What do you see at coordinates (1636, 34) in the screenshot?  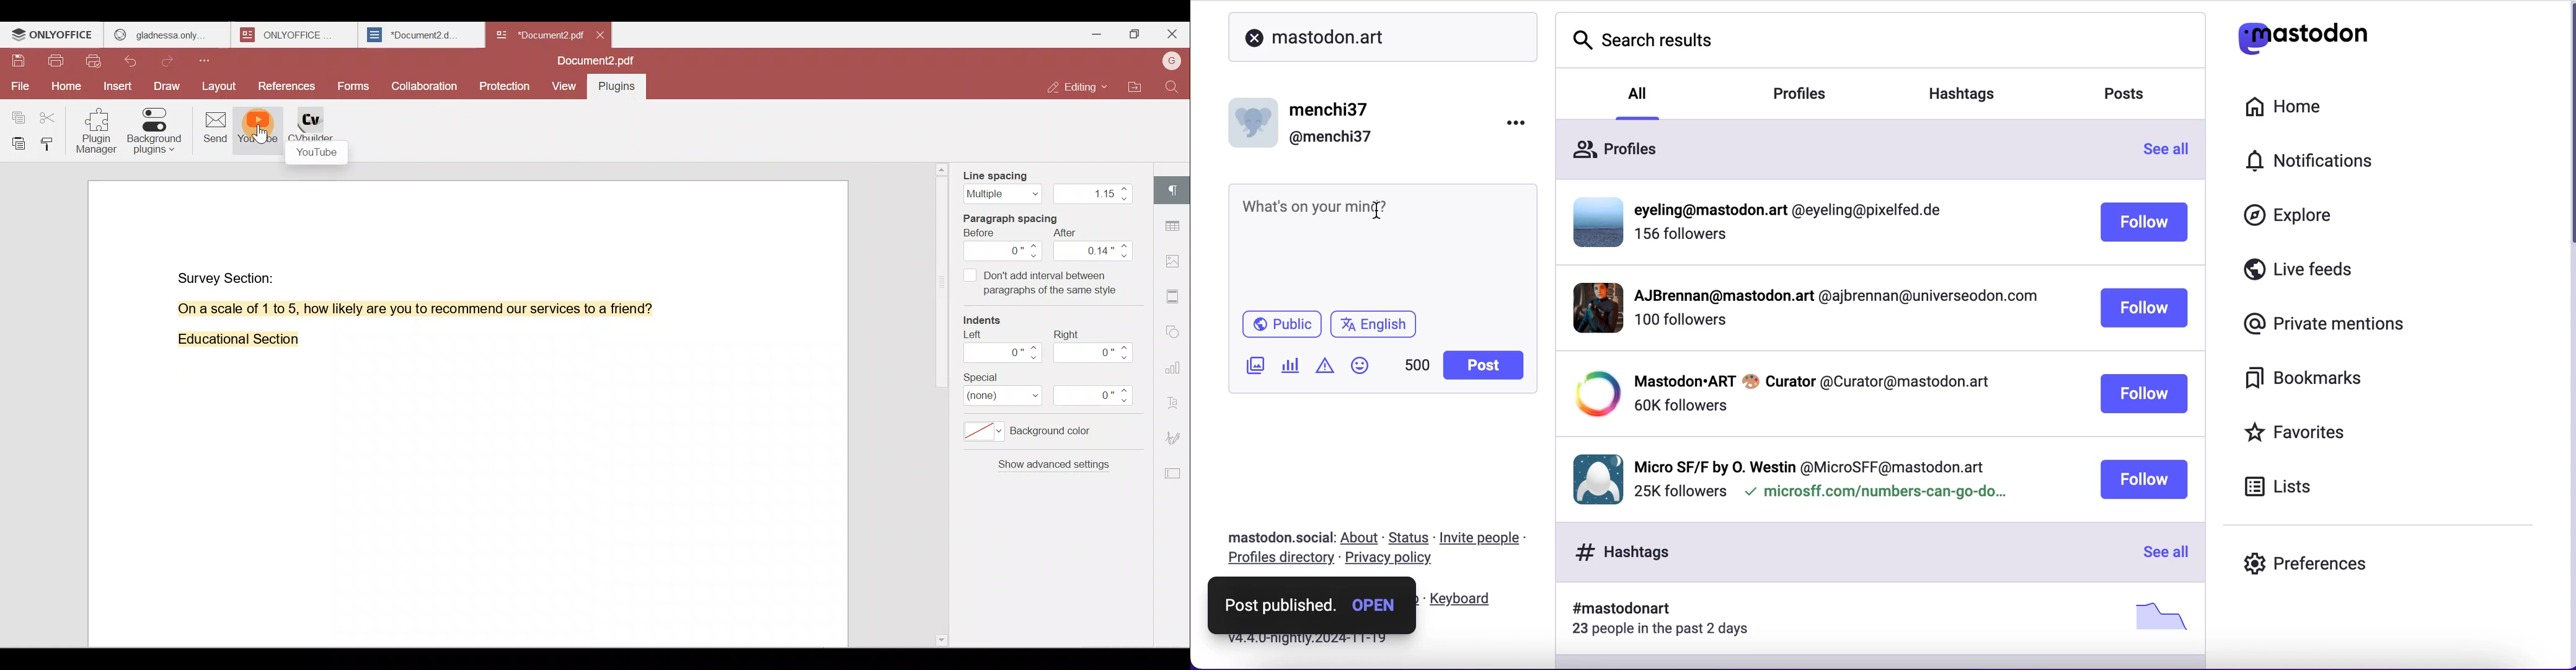 I see `search results` at bounding box center [1636, 34].